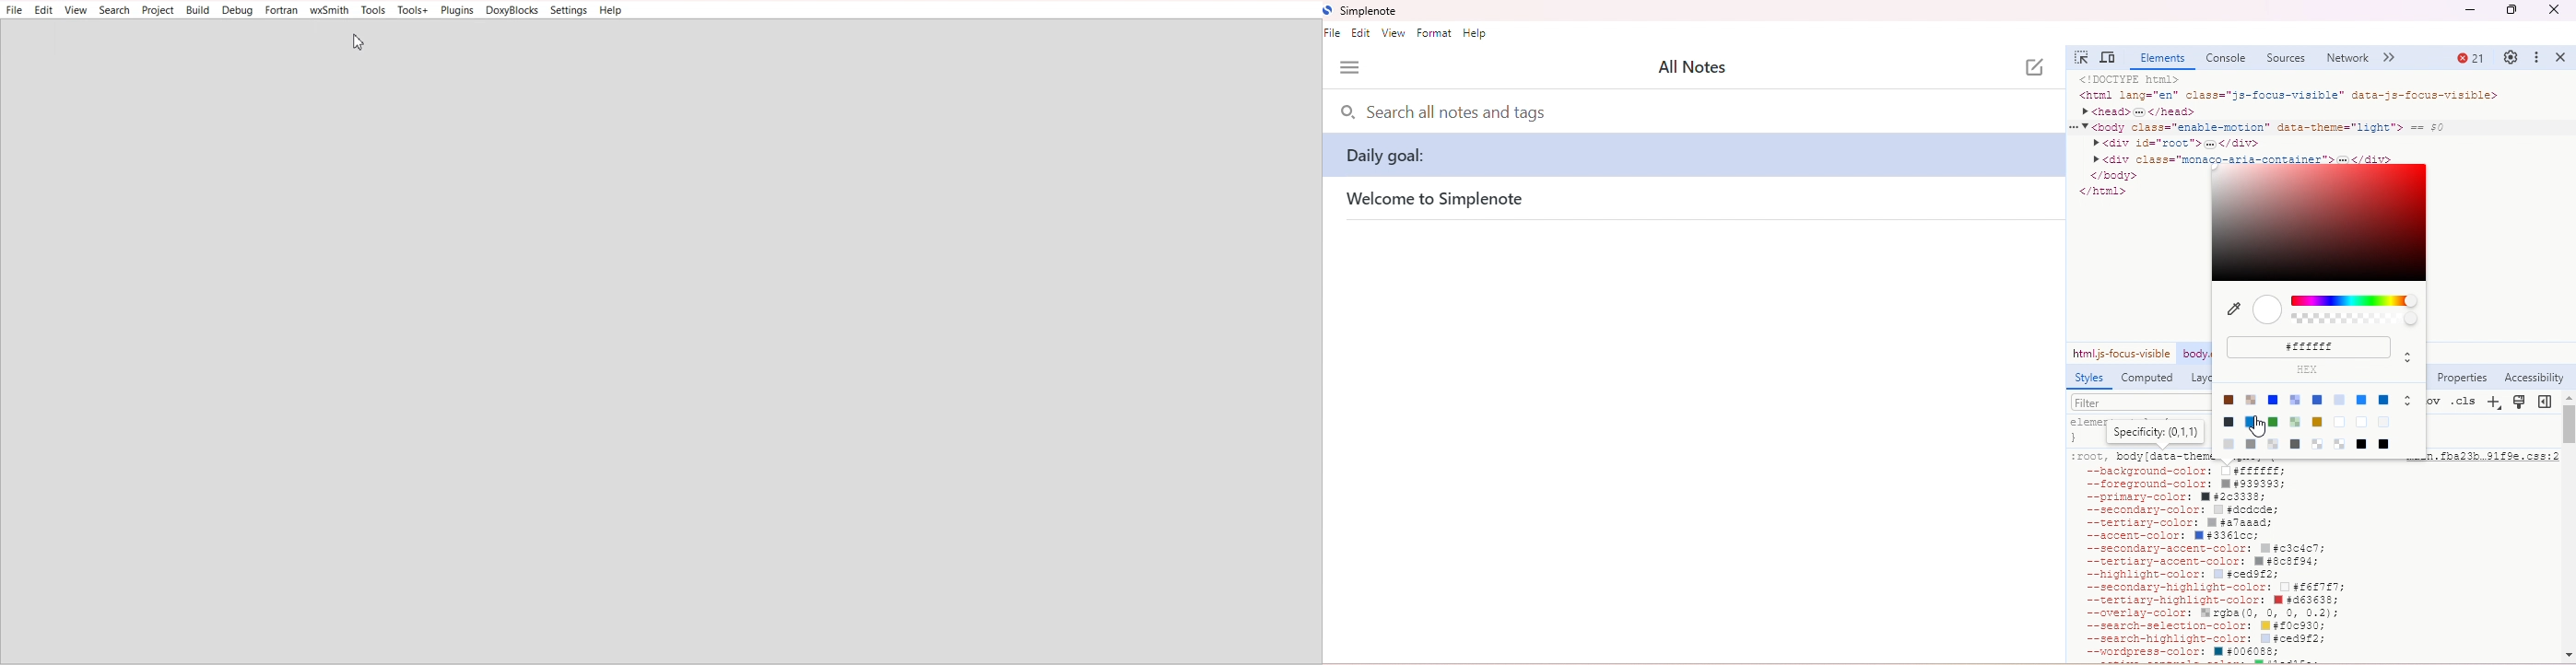  I want to click on computed, so click(2148, 379).